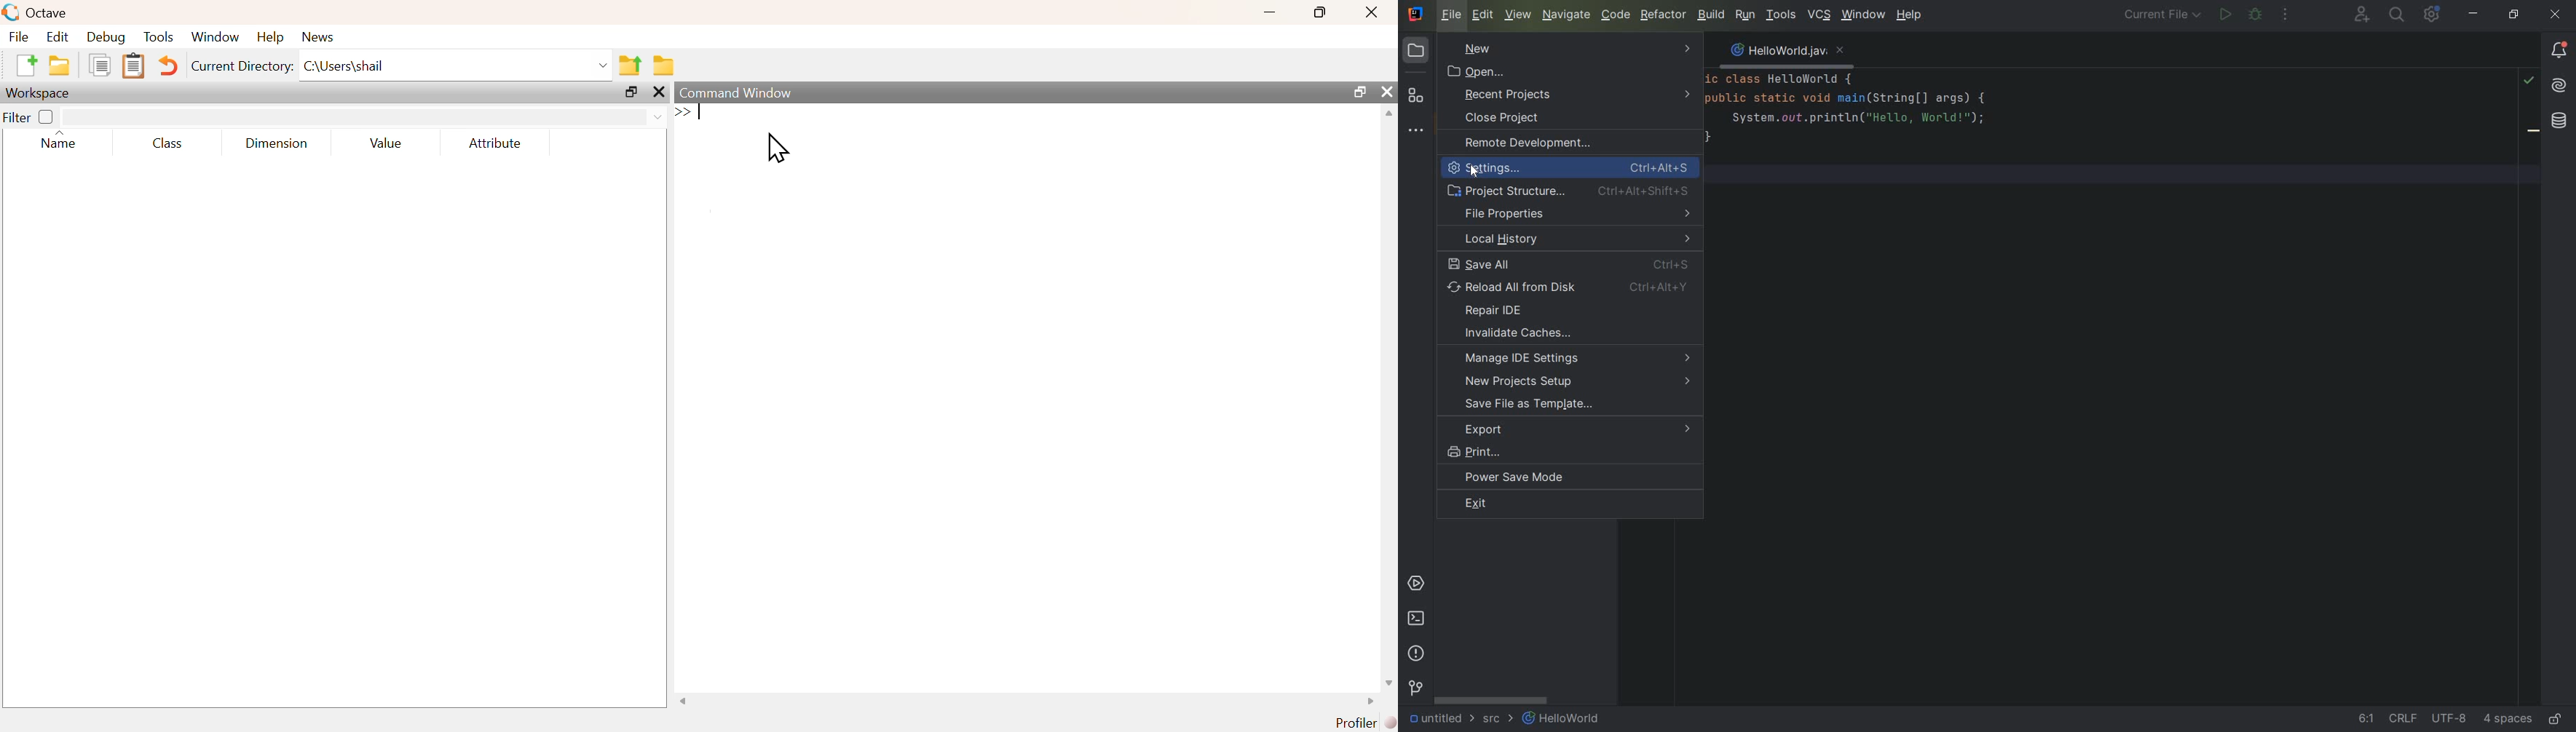  Describe the element at coordinates (1518, 15) in the screenshot. I see `VIEW` at that location.